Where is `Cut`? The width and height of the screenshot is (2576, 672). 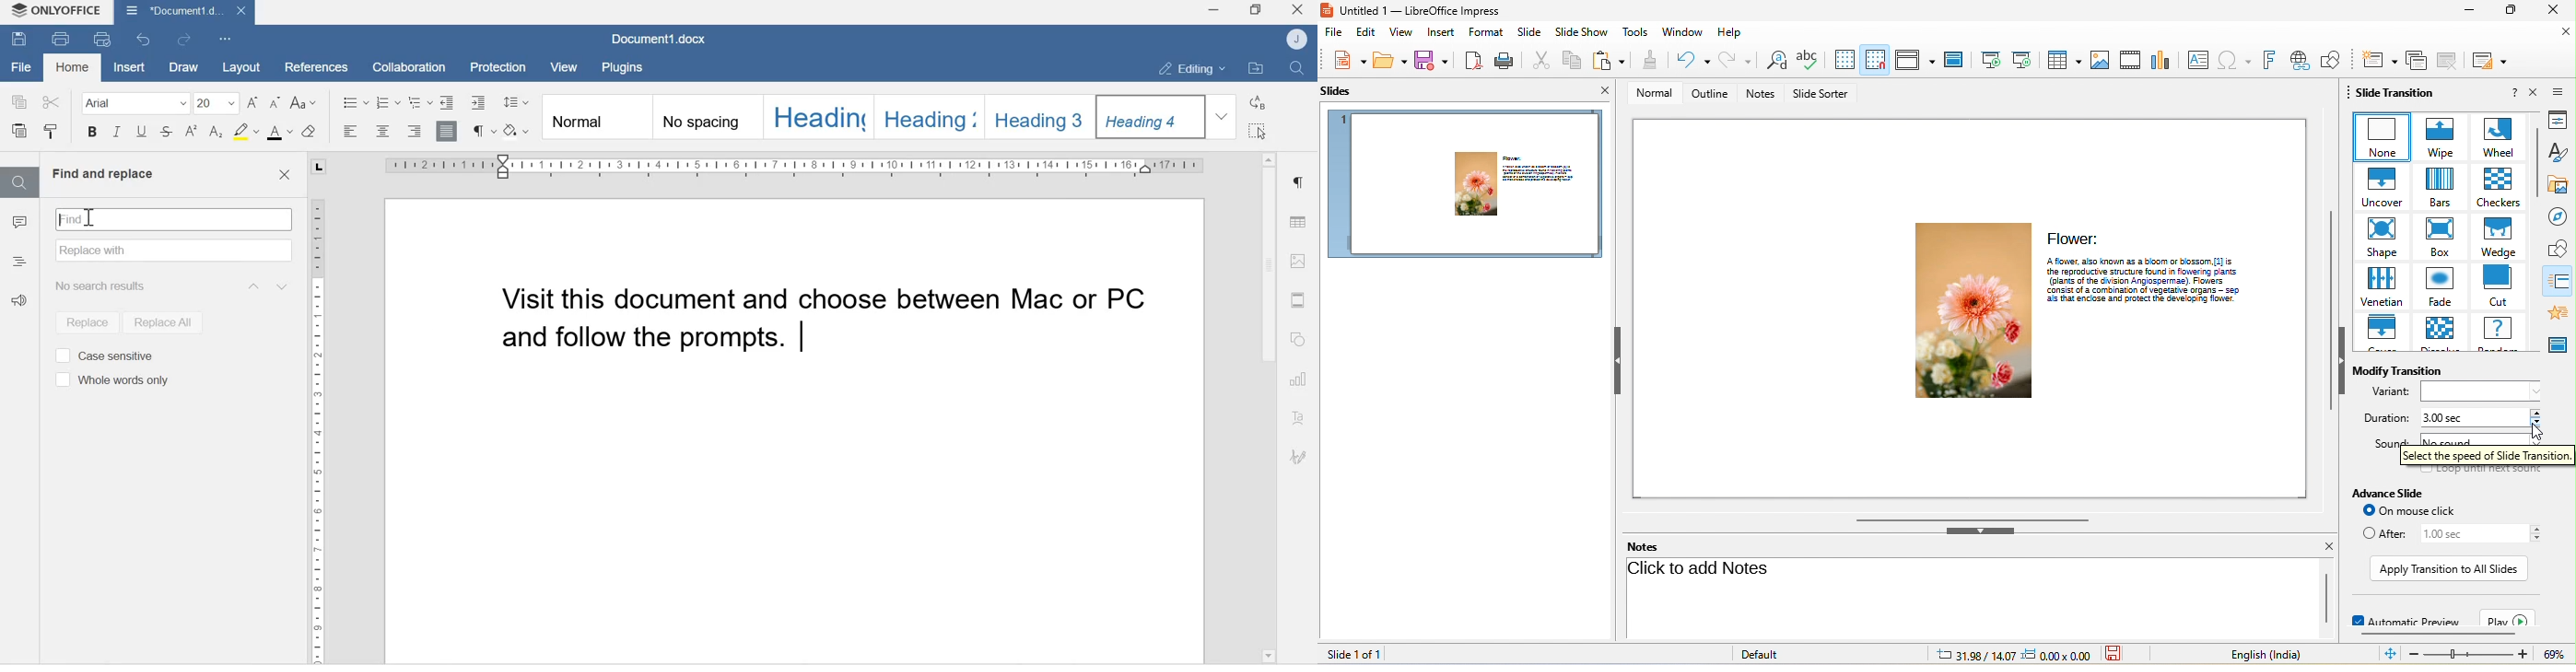 Cut is located at coordinates (51, 100).